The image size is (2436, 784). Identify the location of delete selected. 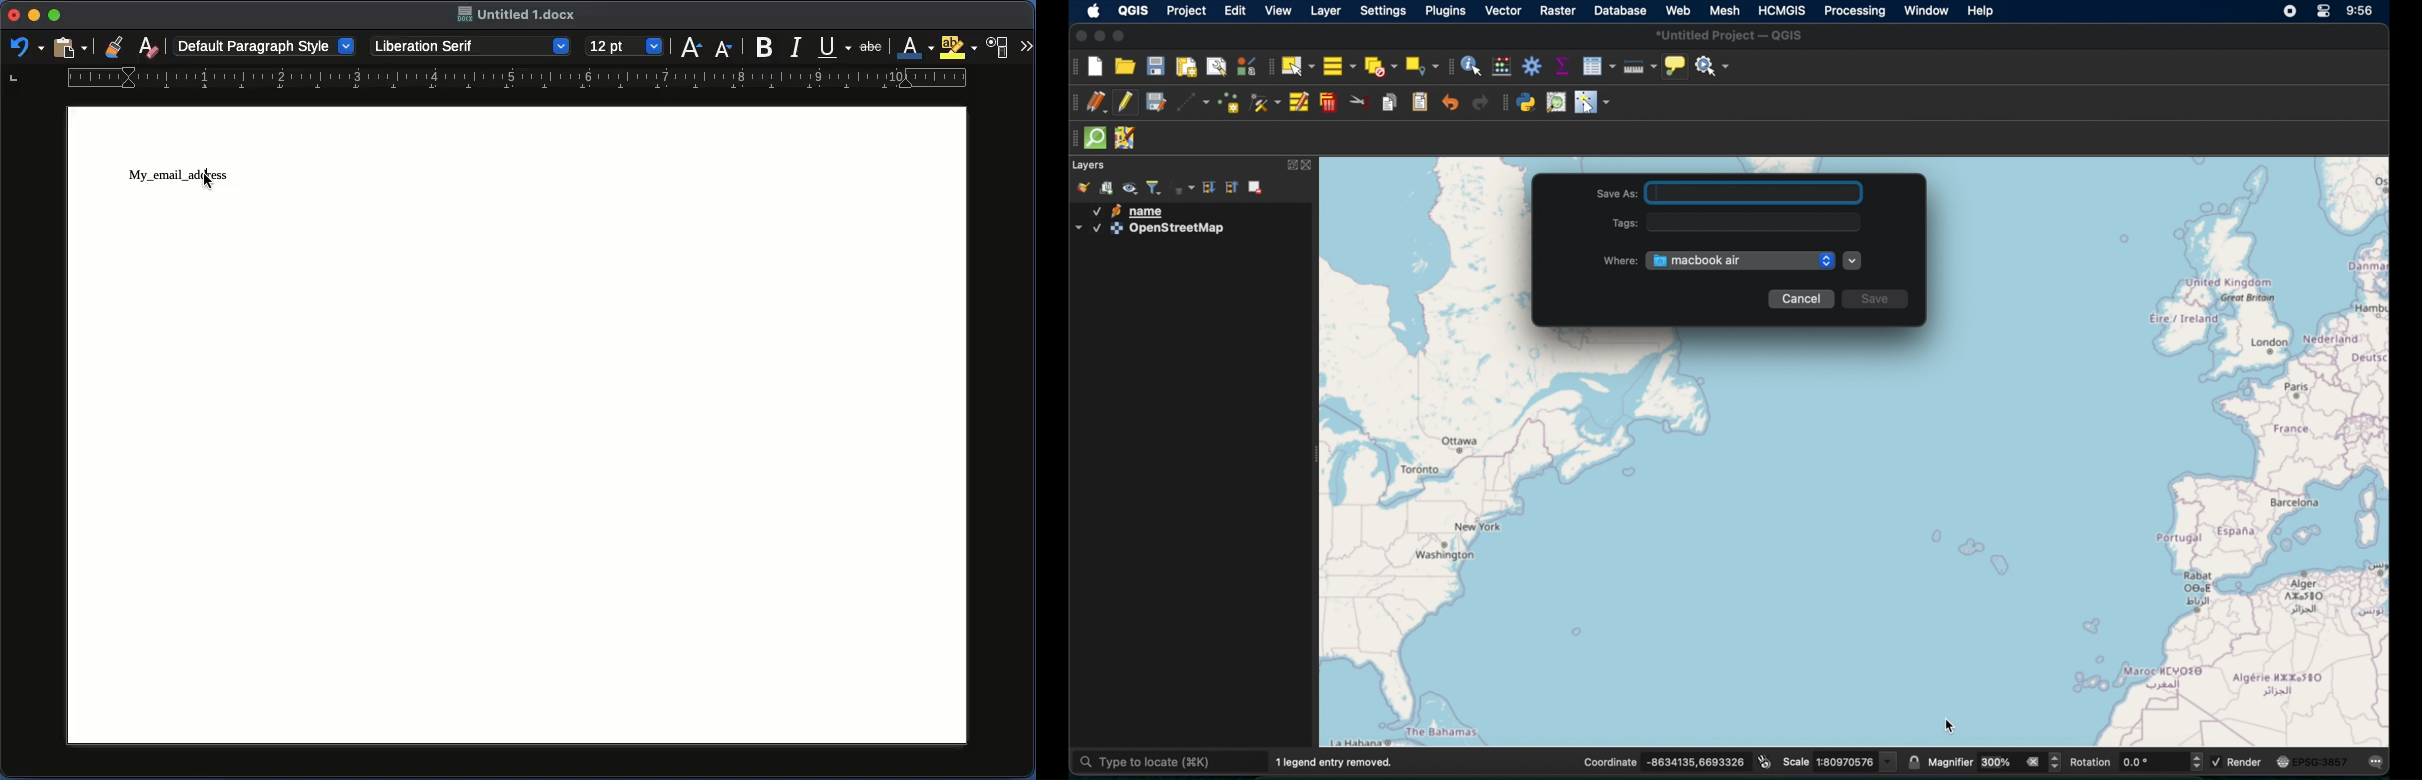
(1328, 103).